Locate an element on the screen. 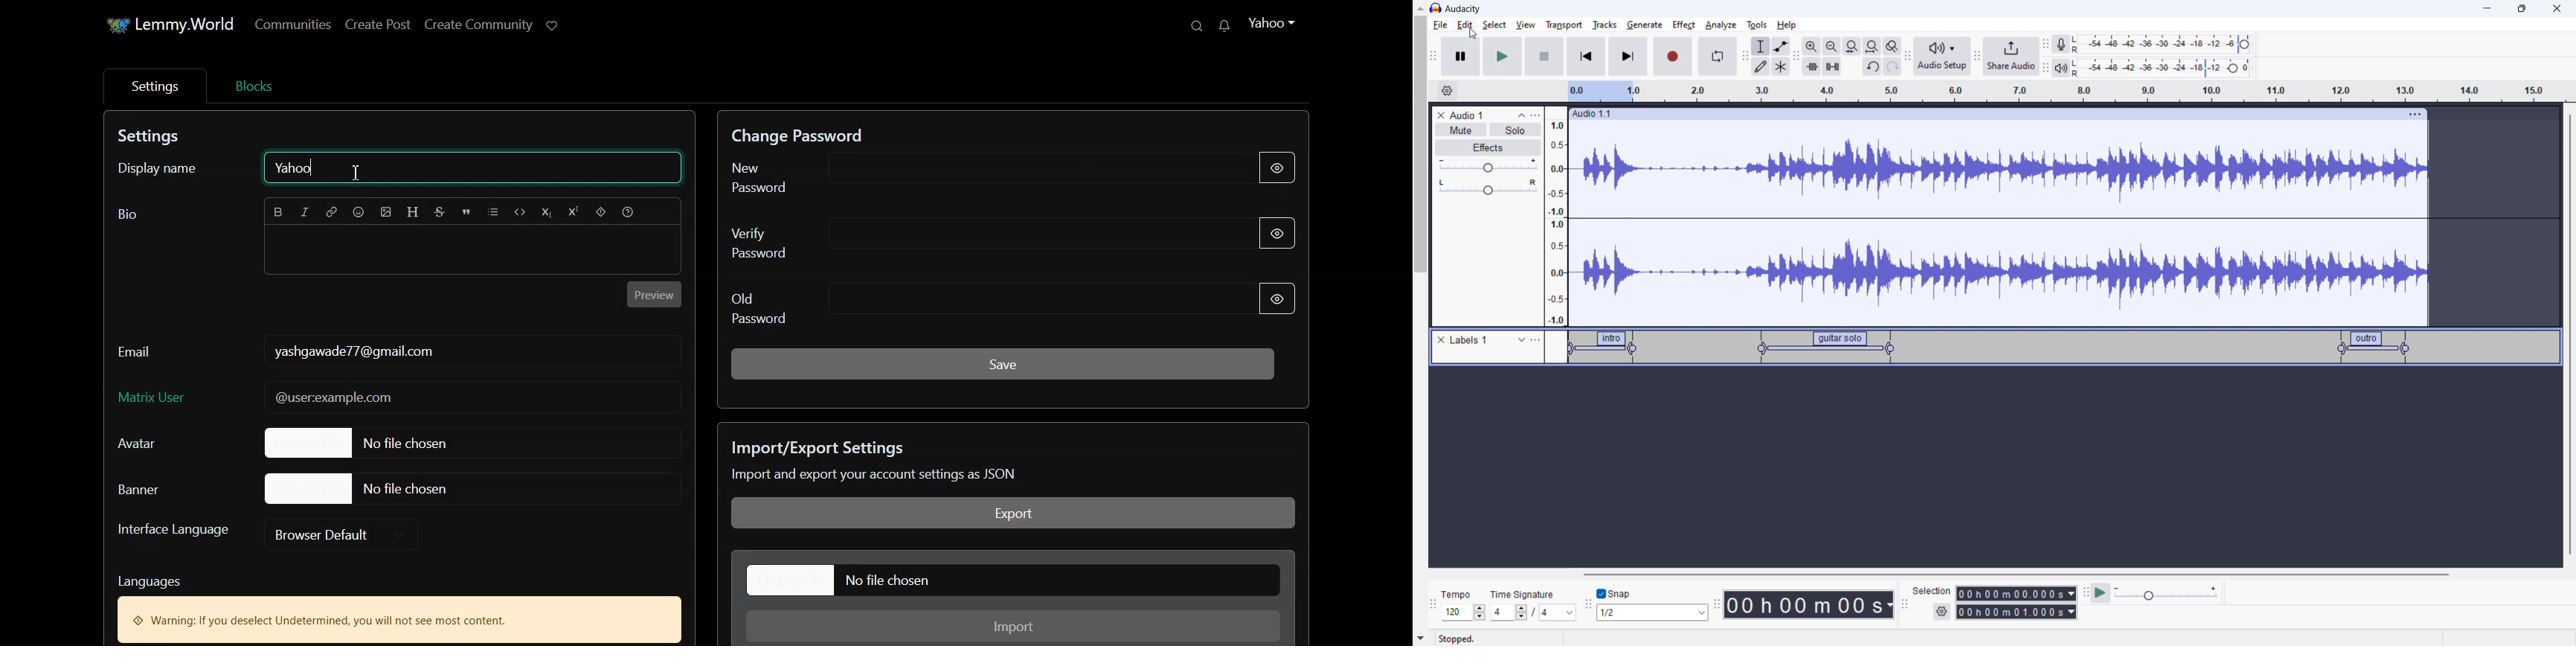 The width and height of the screenshot is (2576, 672). audio setup is located at coordinates (1942, 57).